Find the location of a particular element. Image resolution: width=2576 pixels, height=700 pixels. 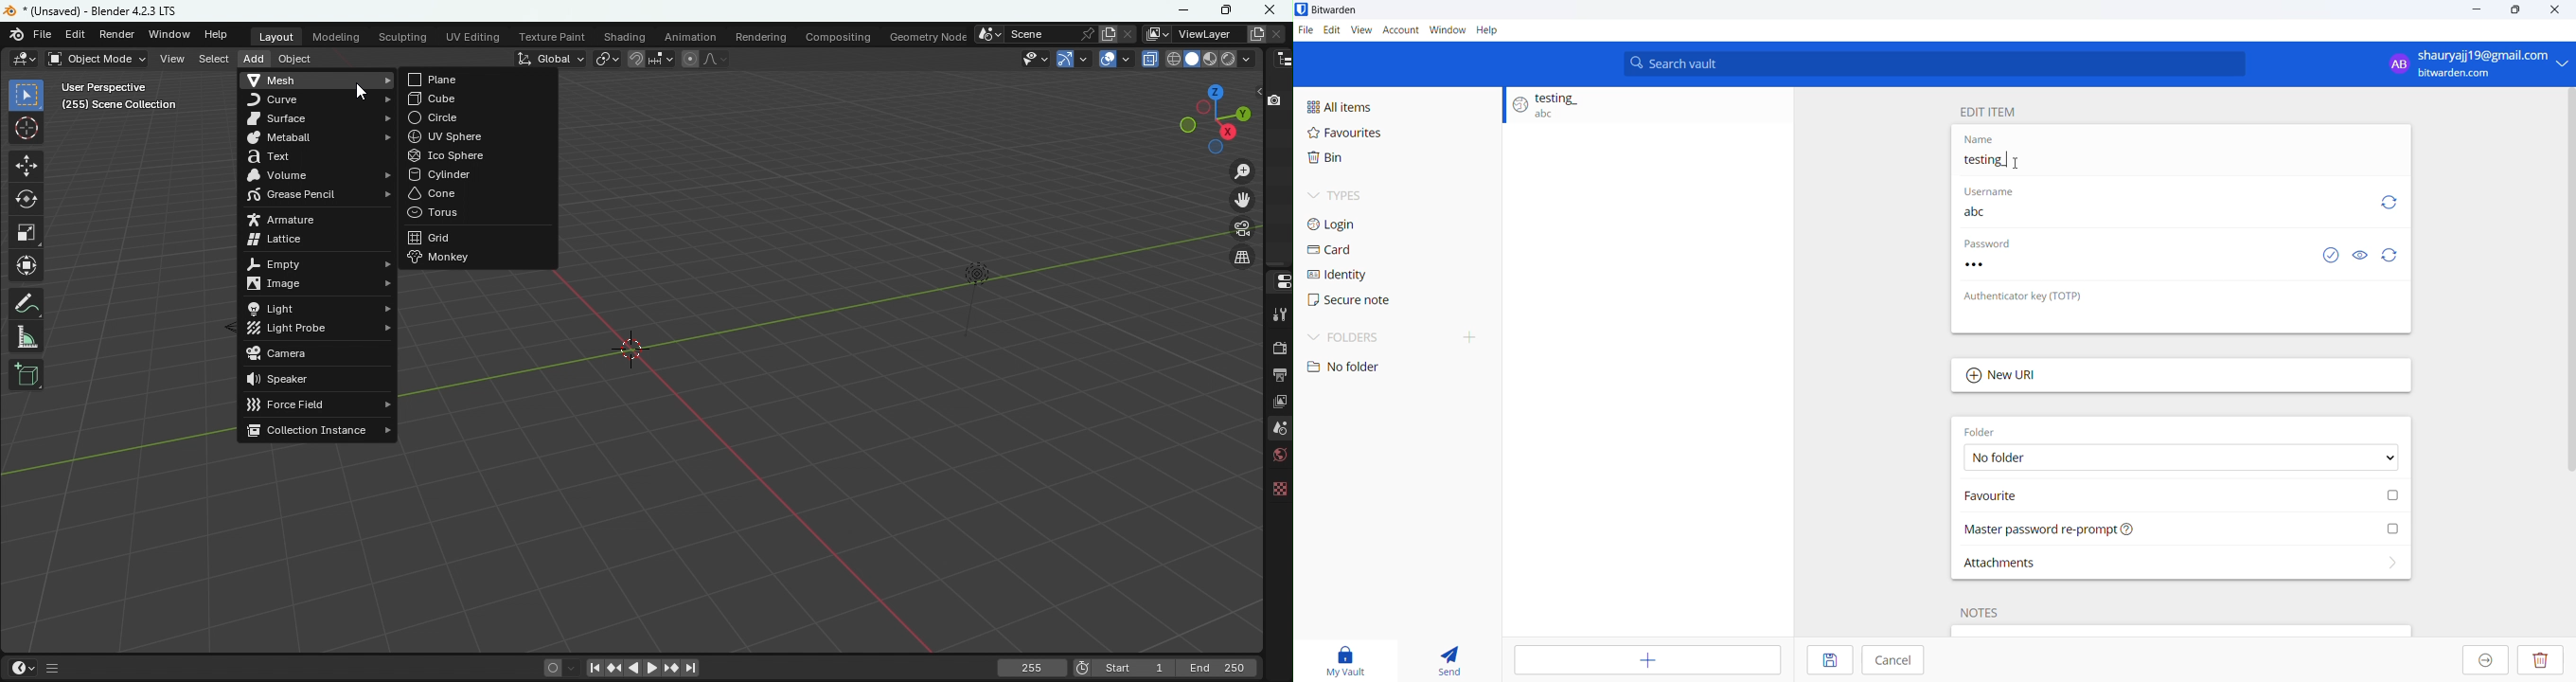

Application name  is located at coordinates (1351, 10).